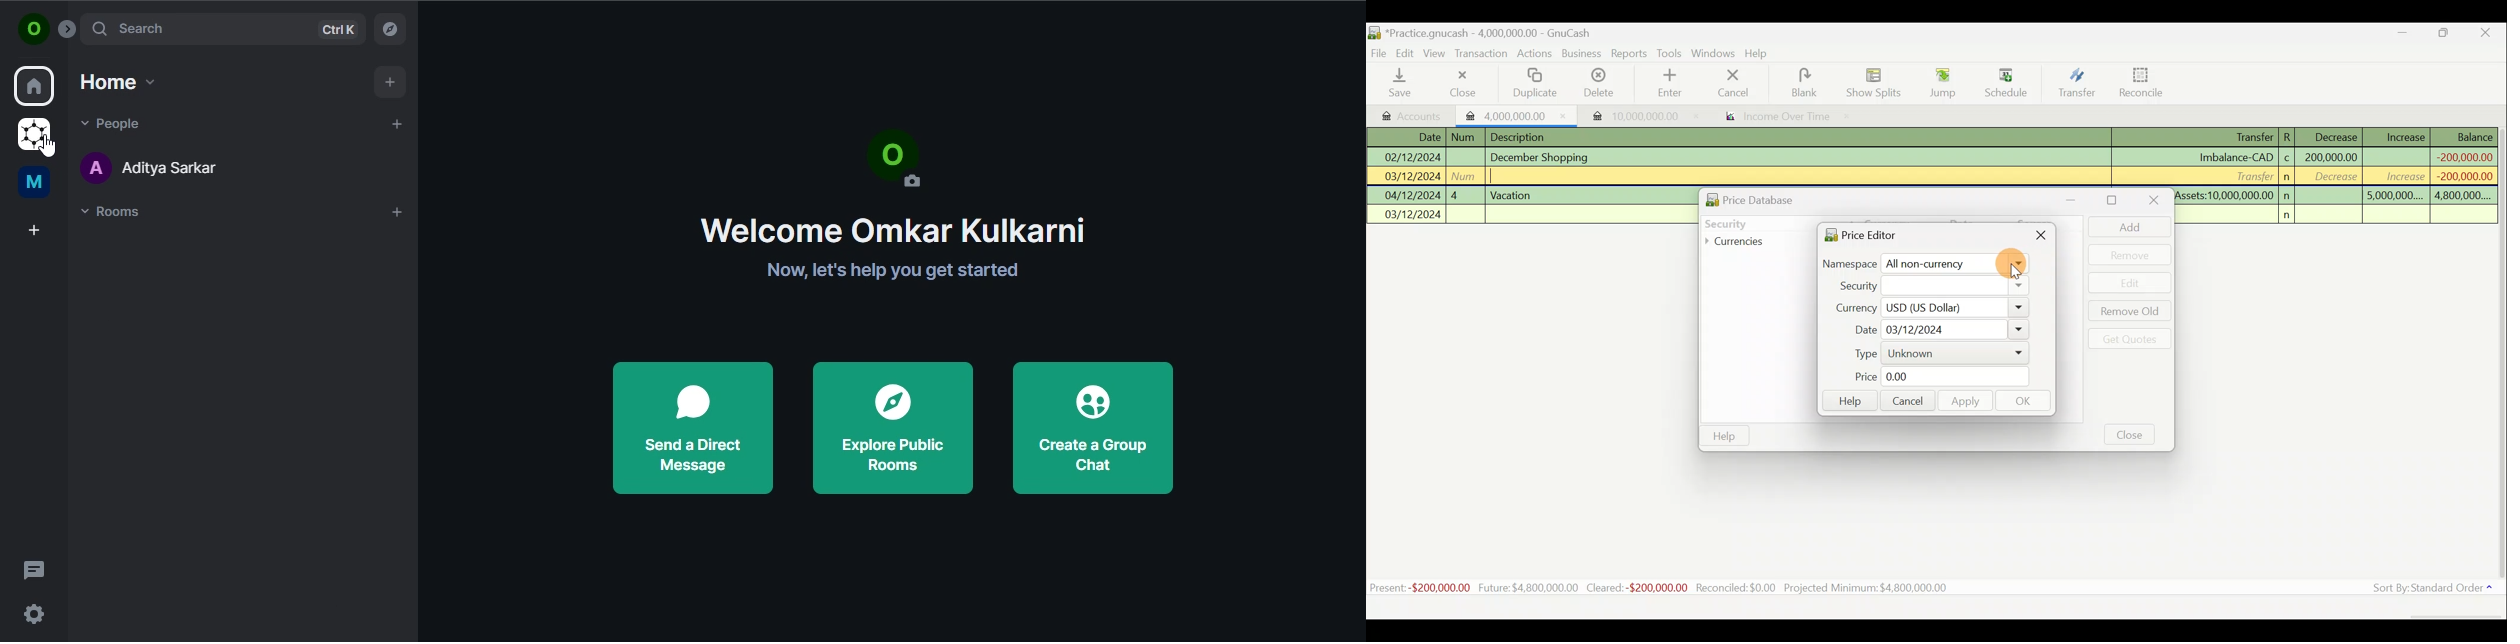 The width and height of the screenshot is (2520, 644). I want to click on explore room, so click(392, 29).